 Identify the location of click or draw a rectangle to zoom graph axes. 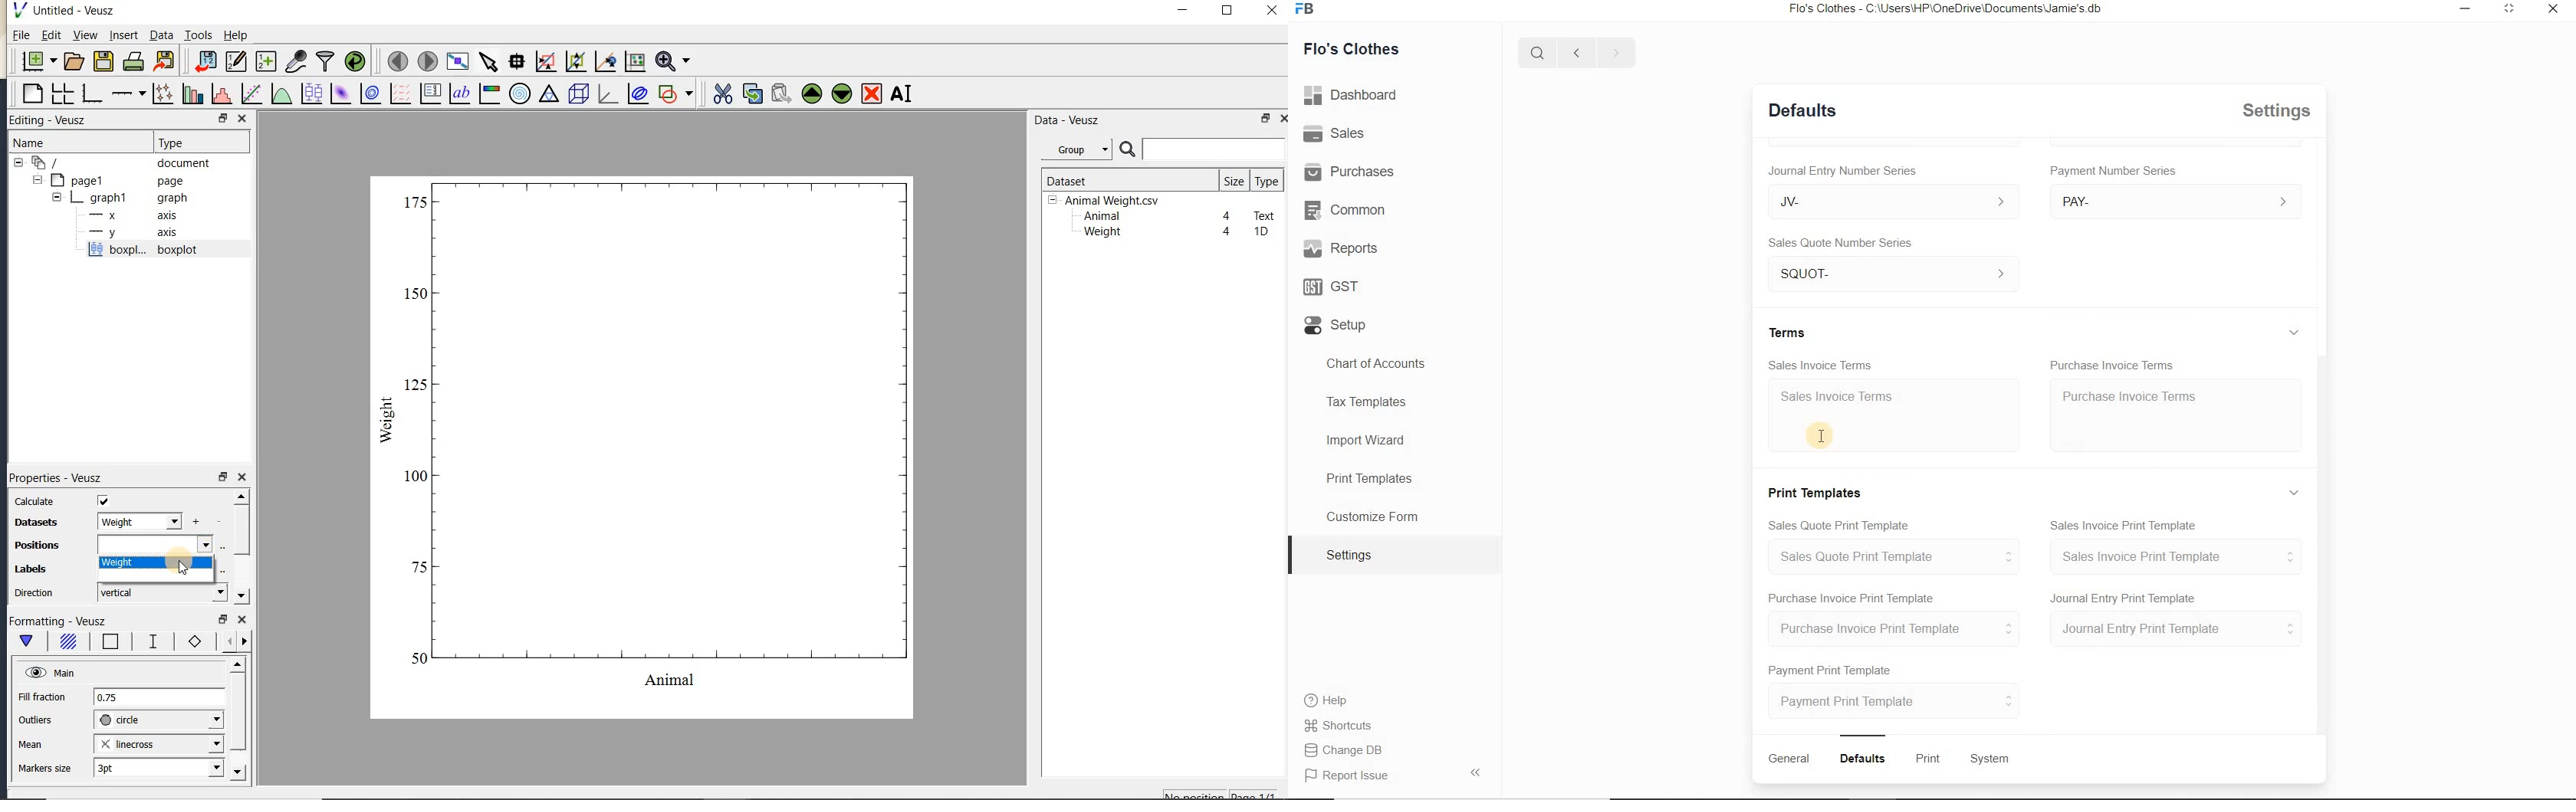
(545, 62).